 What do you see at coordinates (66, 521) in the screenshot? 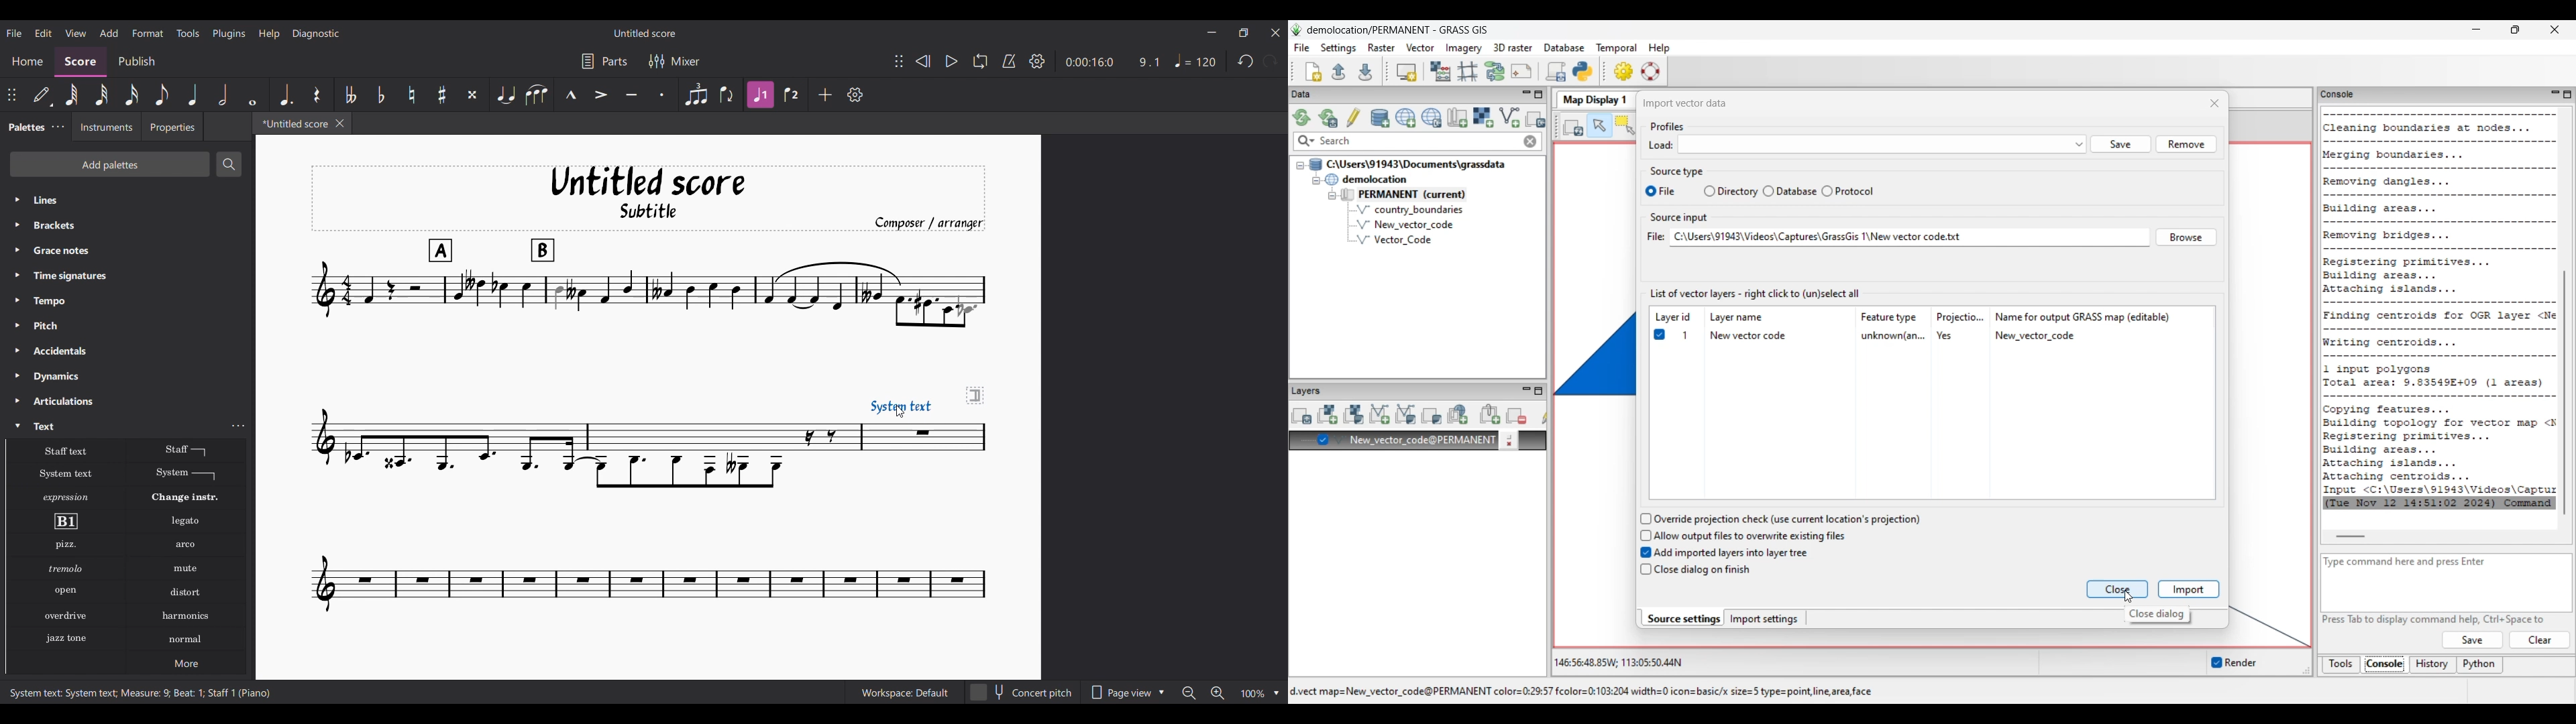
I see `Rehearsal mark` at bounding box center [66, 521].